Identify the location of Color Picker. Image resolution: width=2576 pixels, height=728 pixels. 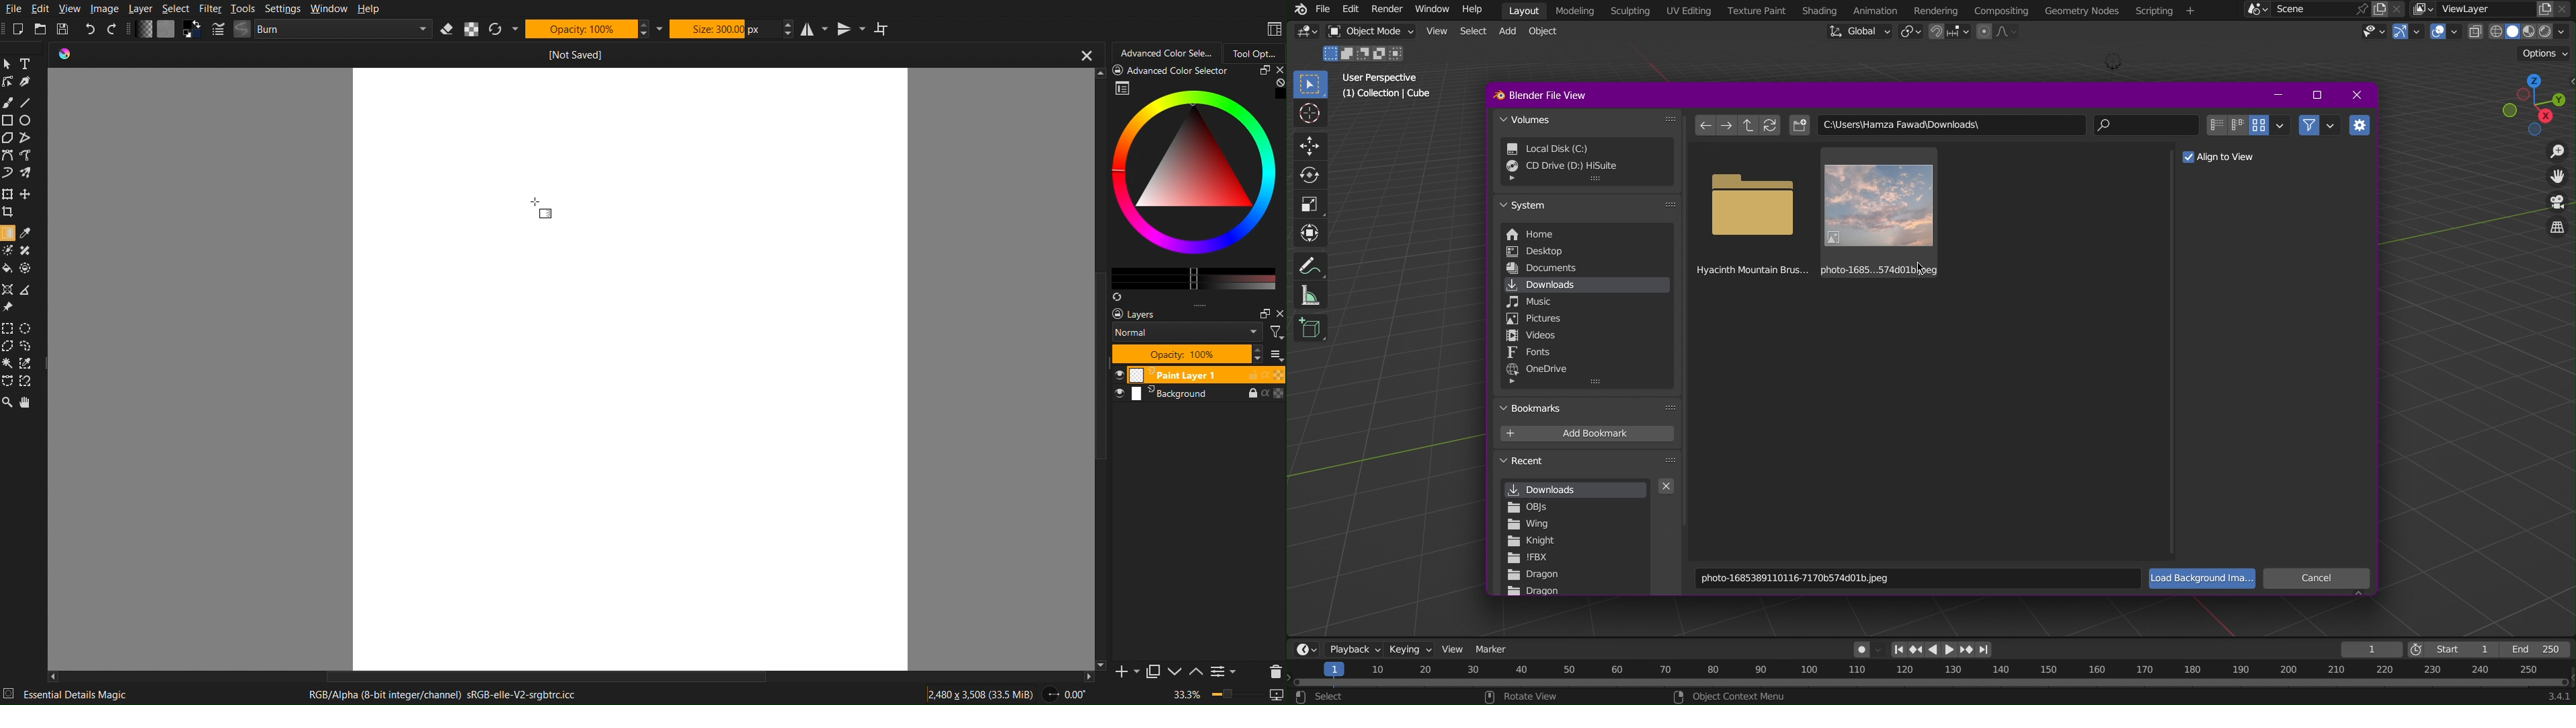
(28, 233).